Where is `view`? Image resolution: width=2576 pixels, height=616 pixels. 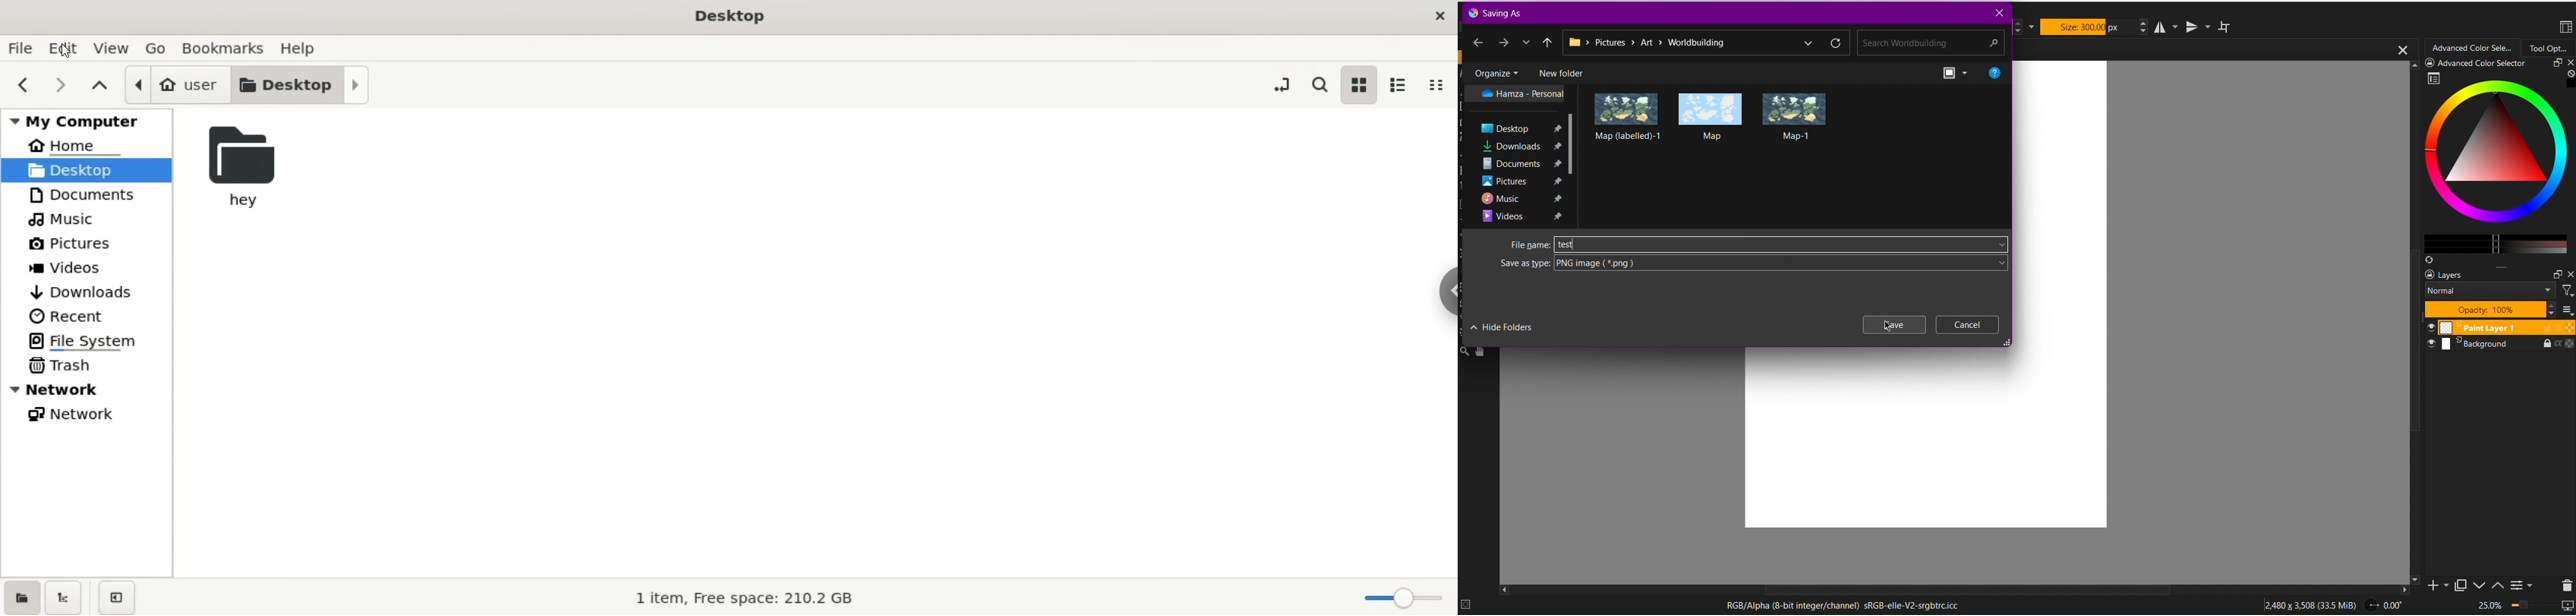
view is located at coordinates (114, 48).